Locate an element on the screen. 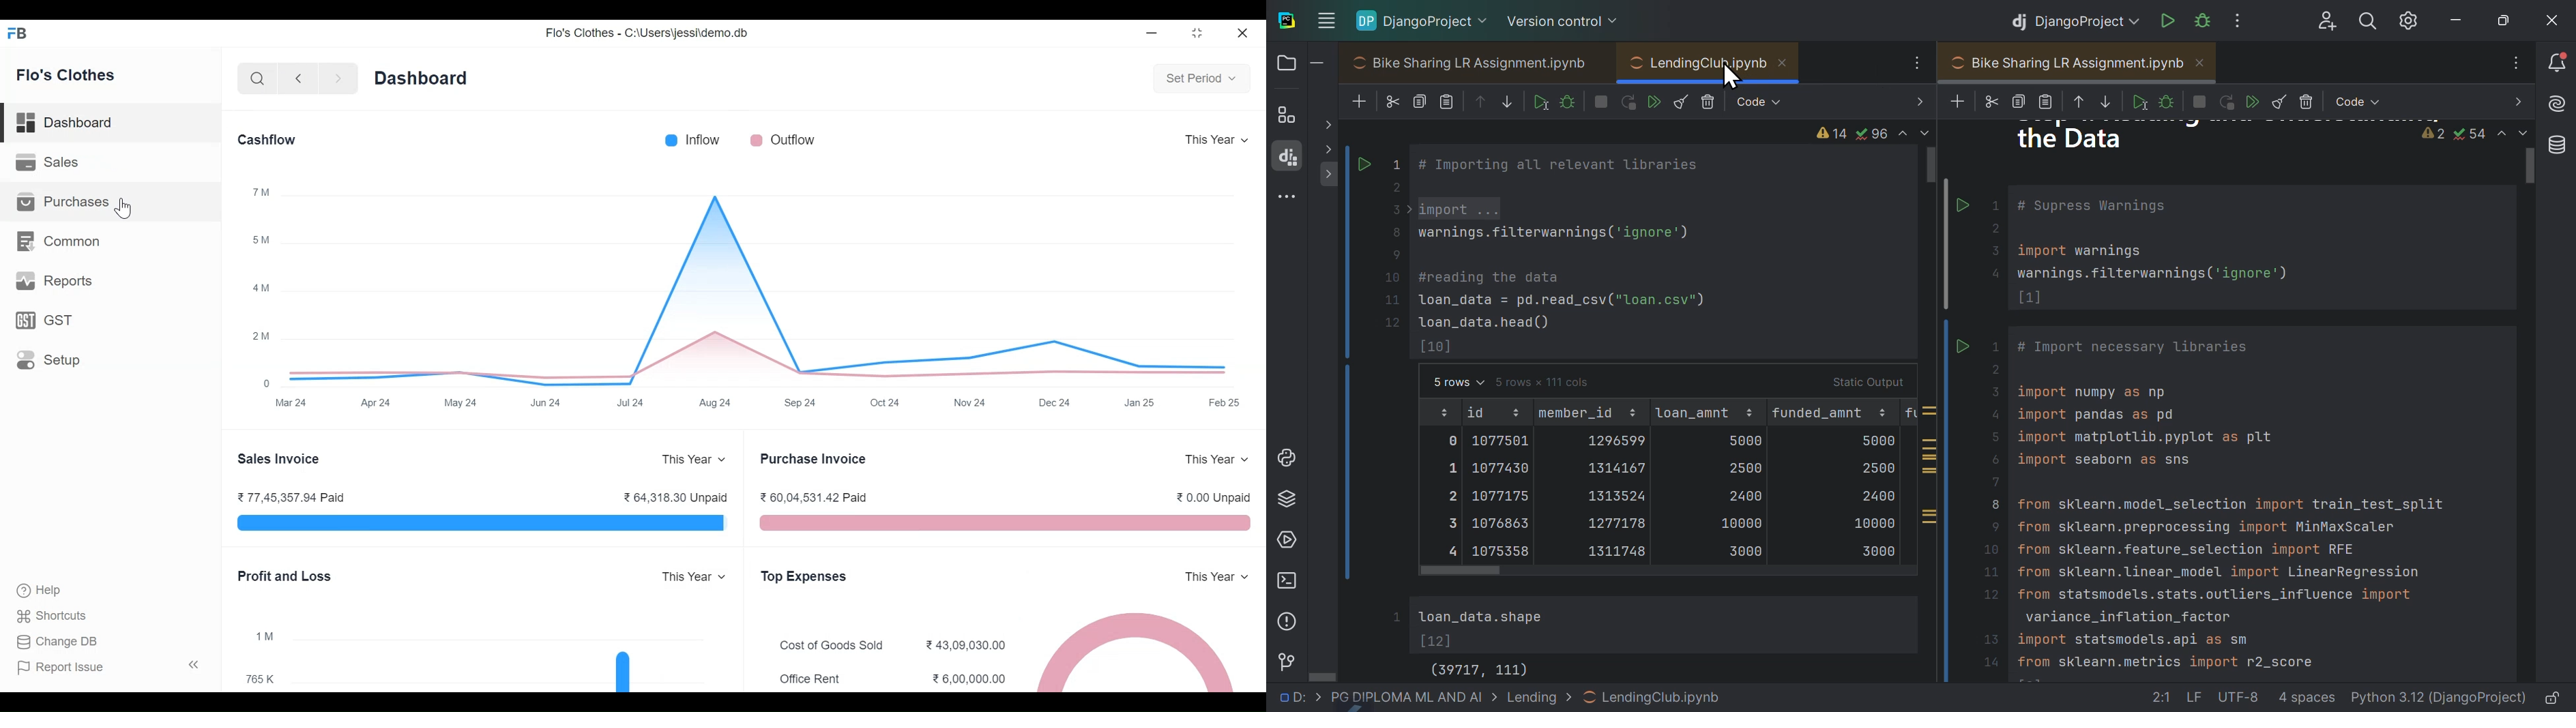  Purchases is located at coordinates (67, 202).